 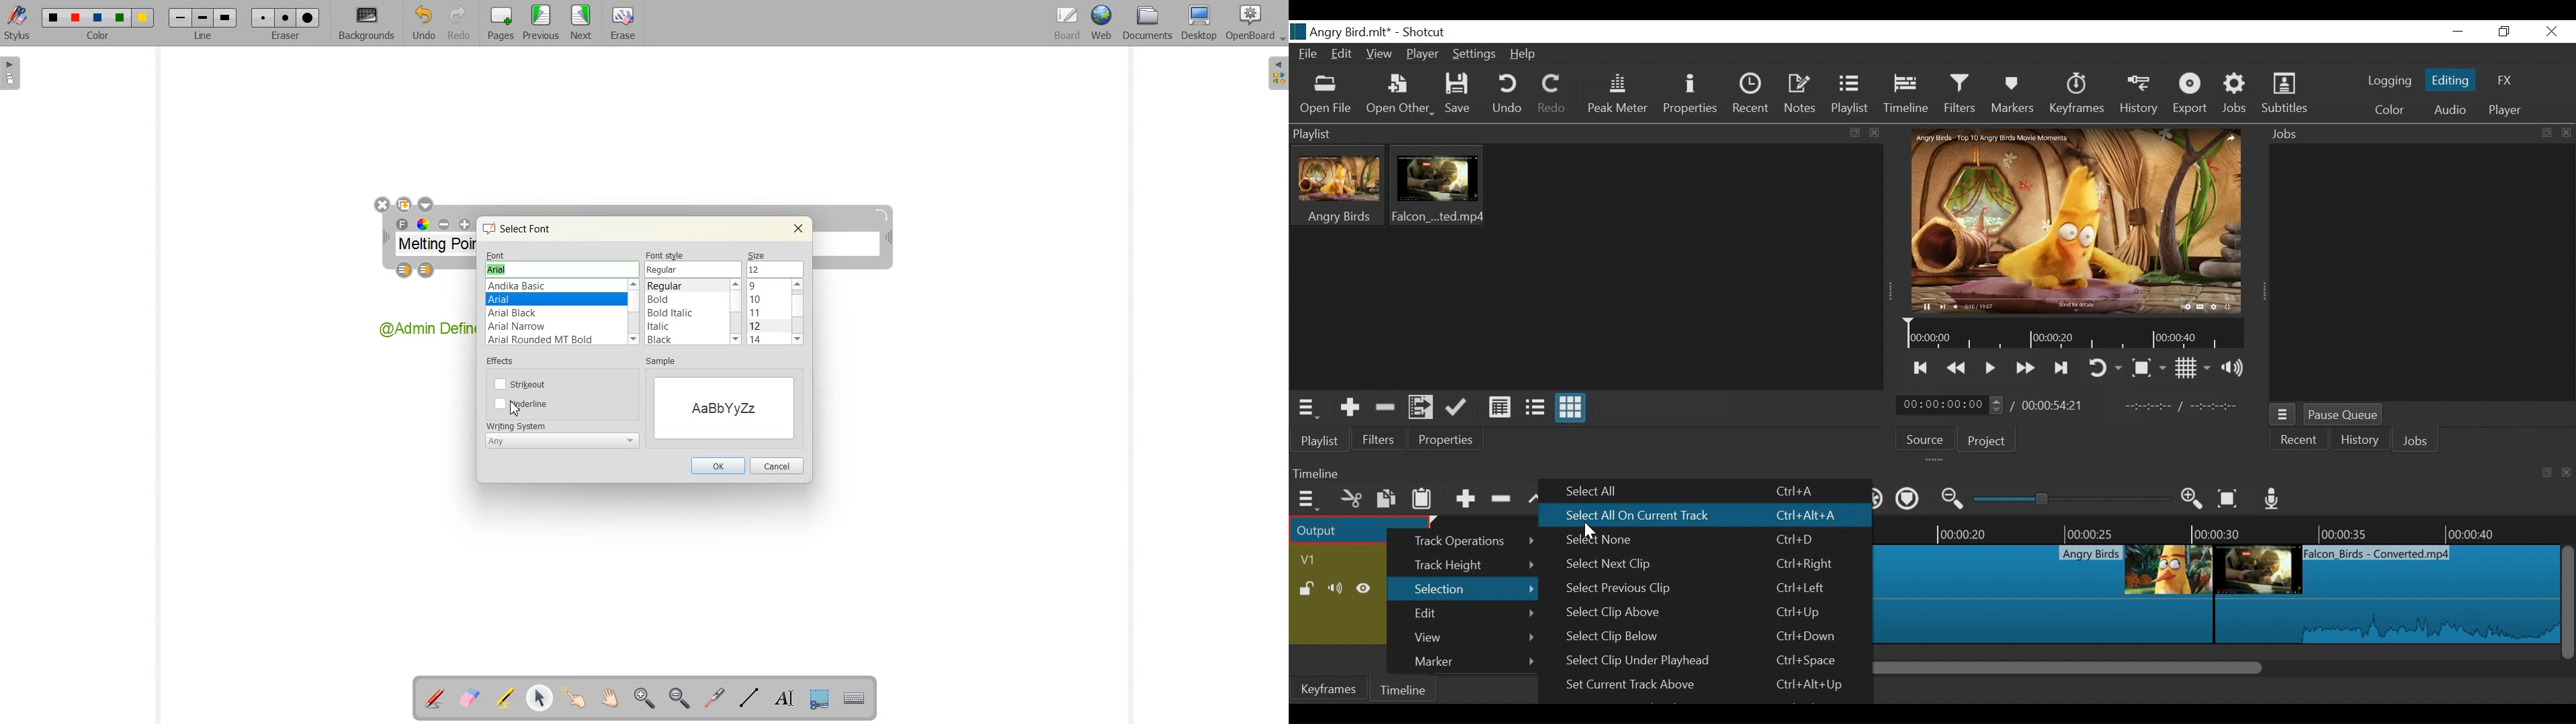 I want to click on Remove cut, so click(x=1386, y=407).